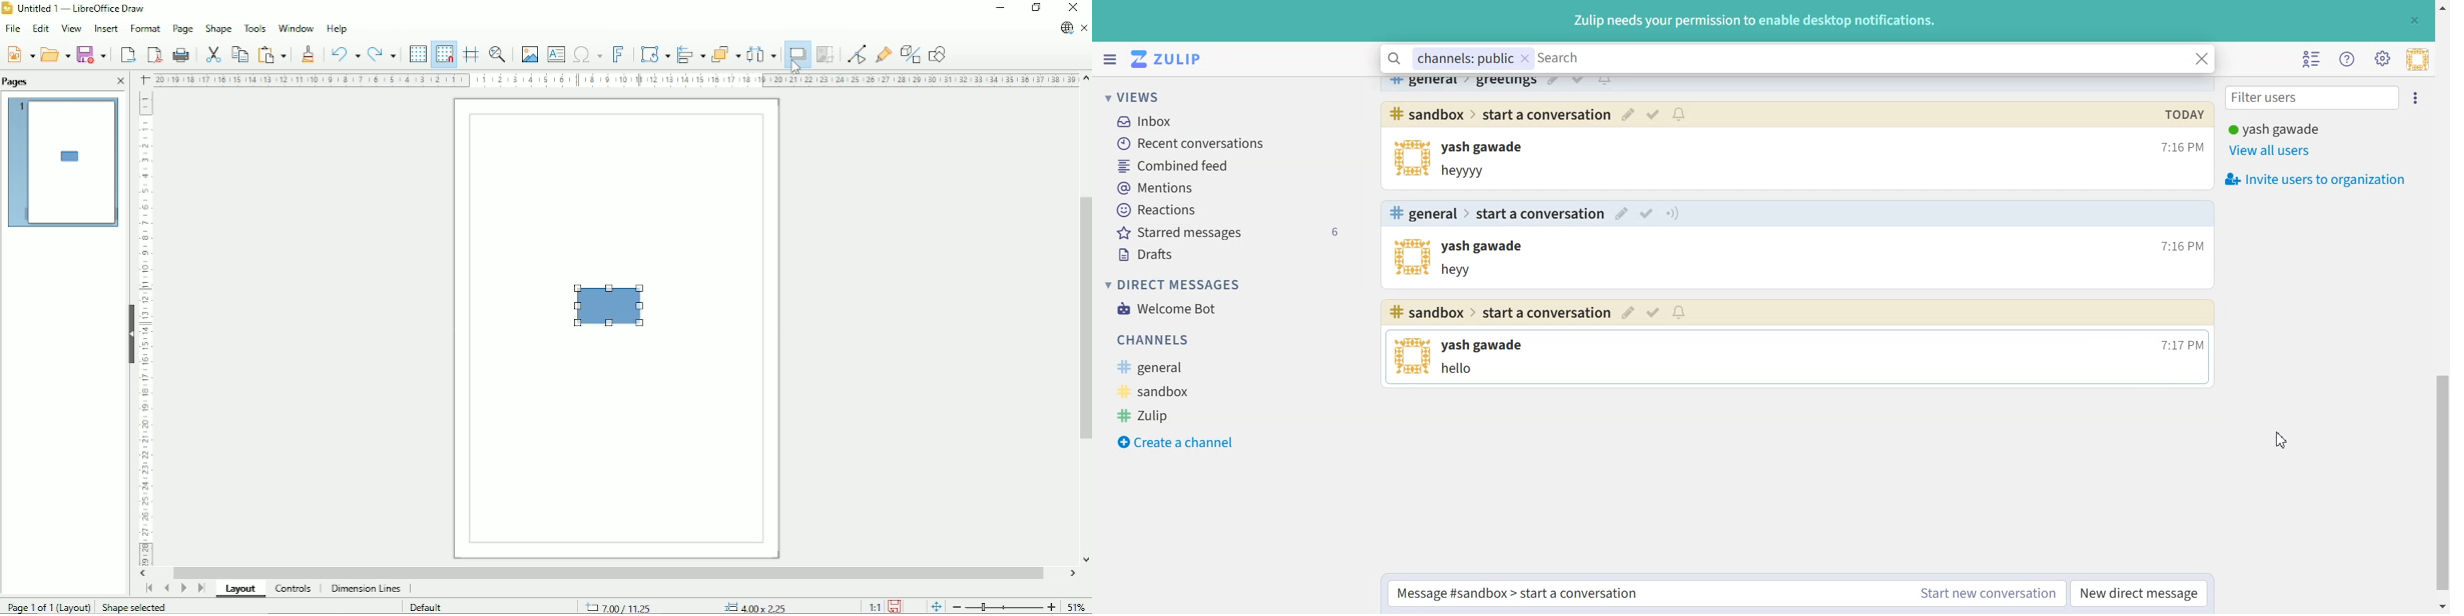  Describe the element at coordinates (1679, 313) in the screenshot. I see `notifications` at that location.